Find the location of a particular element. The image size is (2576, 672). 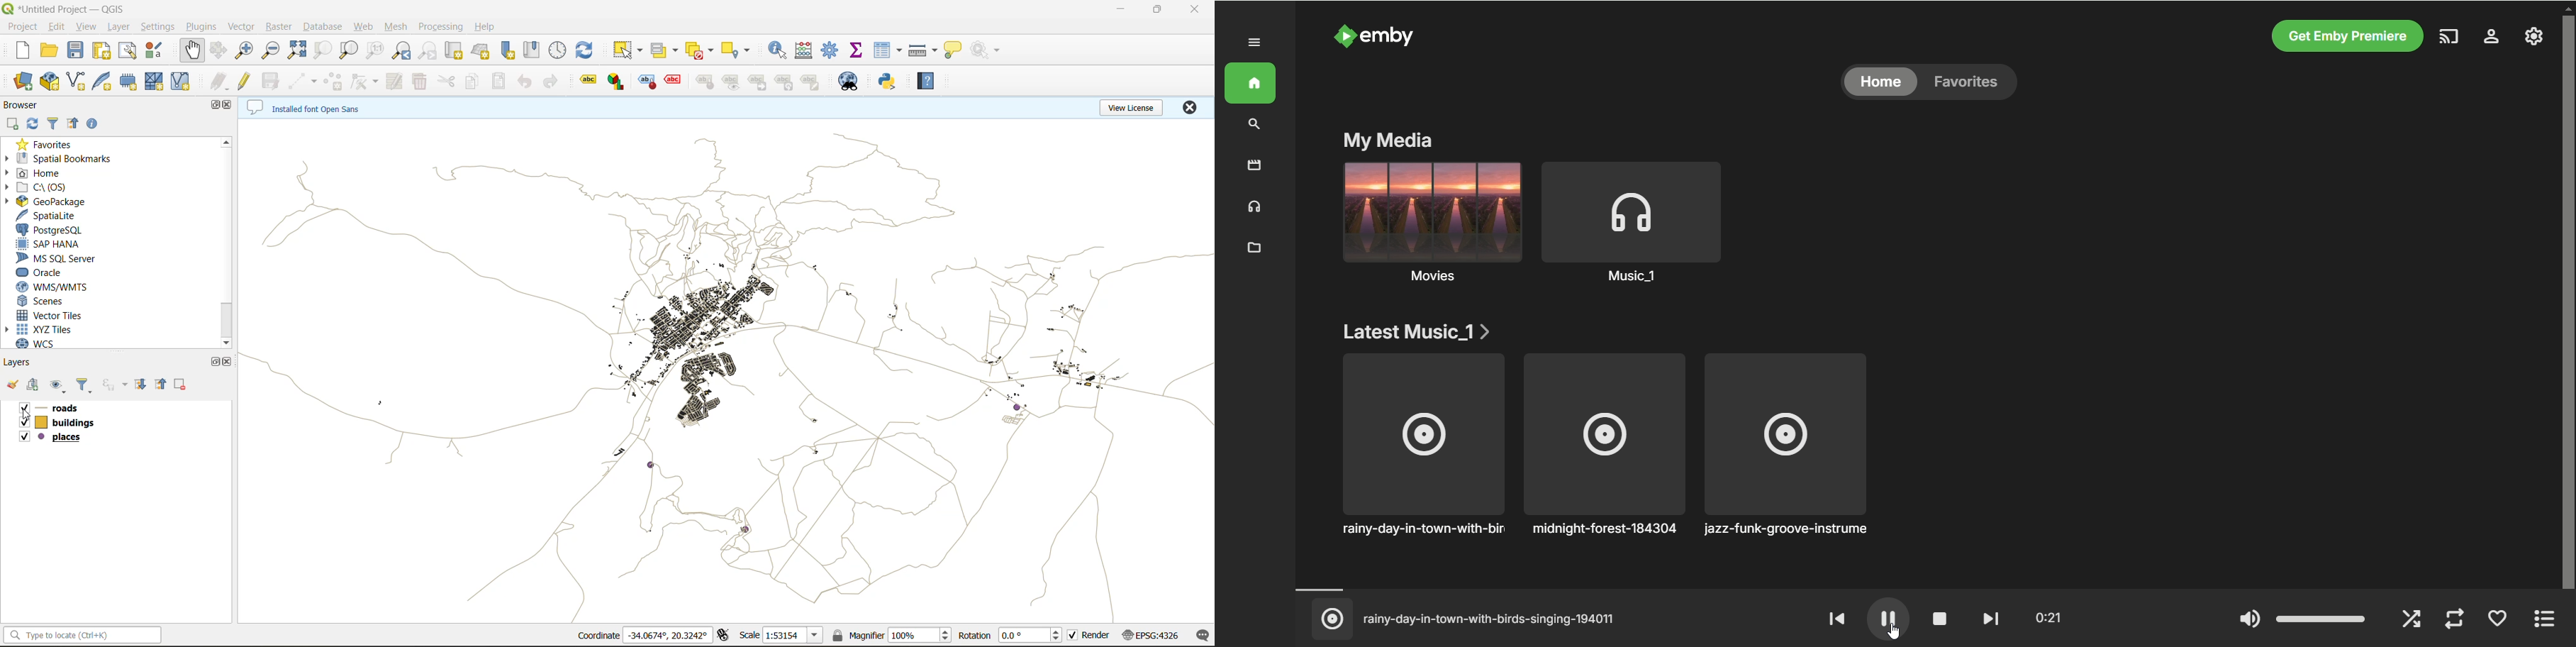

settings is located at coordinates (158, 27).